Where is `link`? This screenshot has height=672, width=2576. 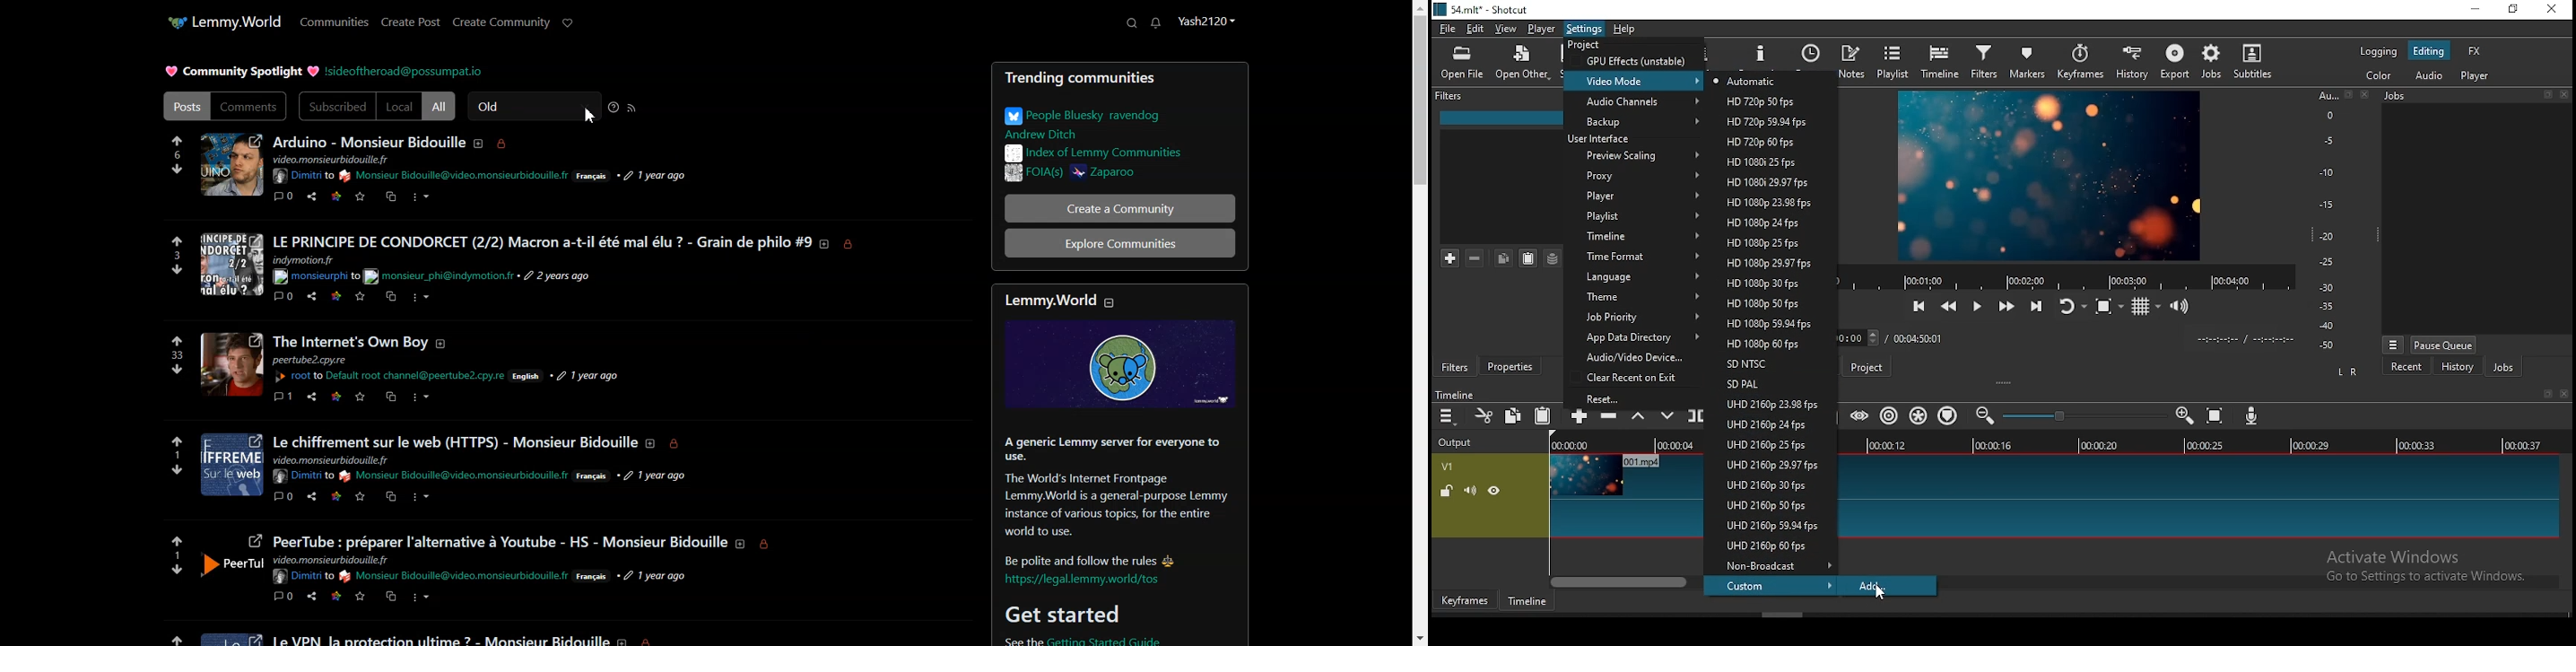 link is located at coordinates (339, 396).